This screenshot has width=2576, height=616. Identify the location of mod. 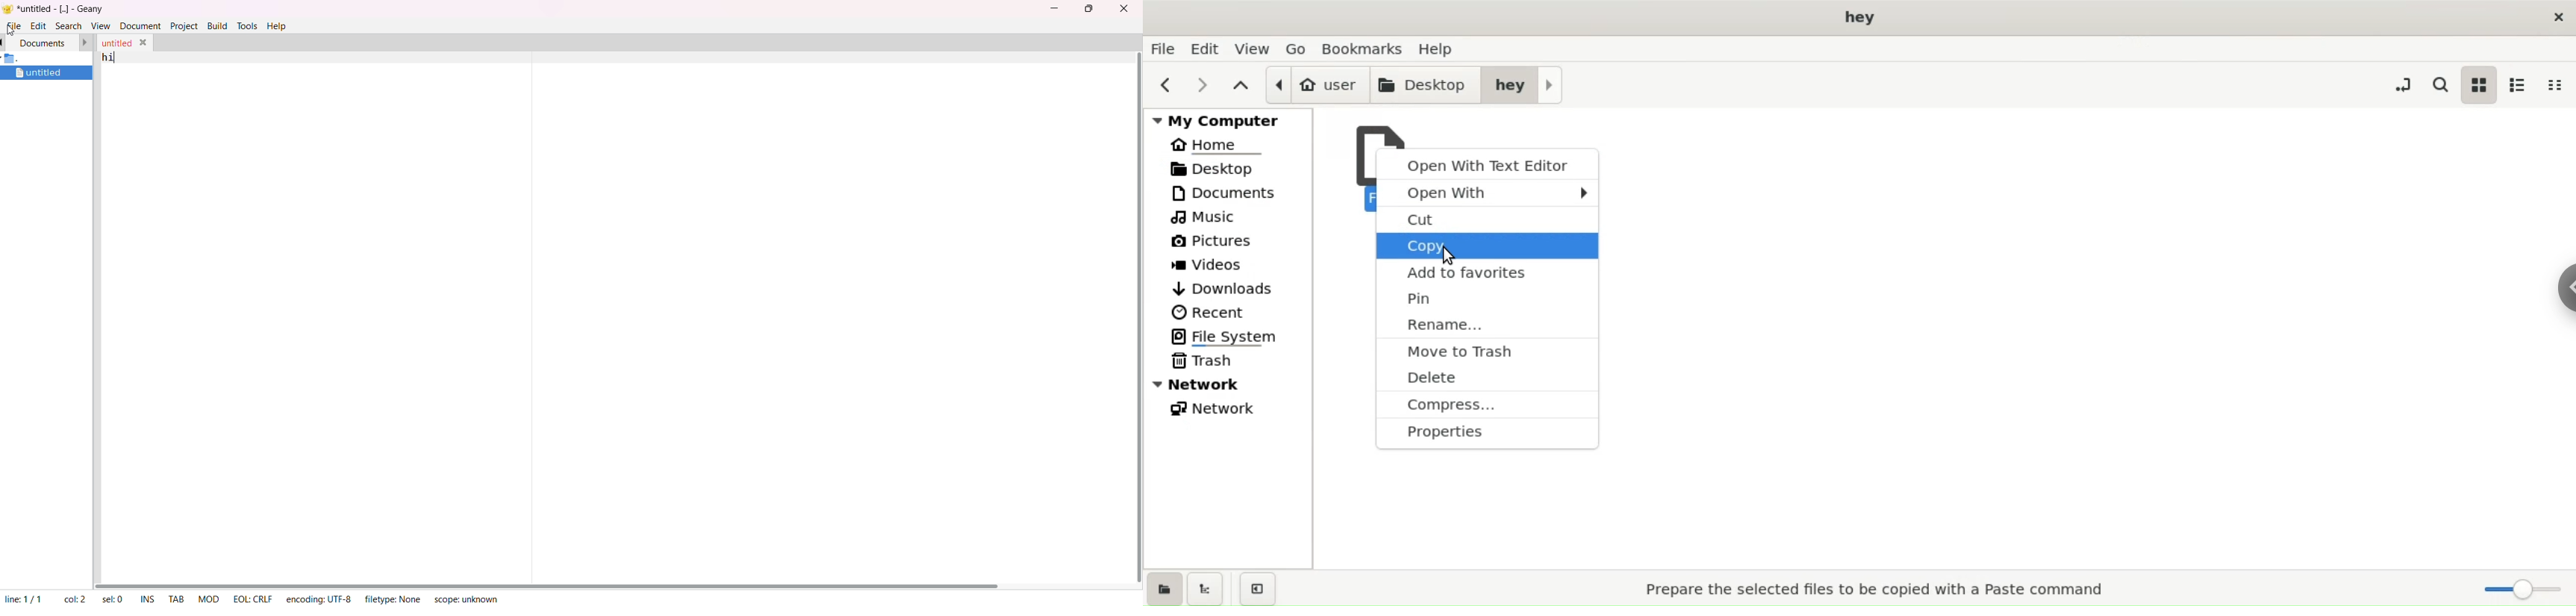
(210, 598).